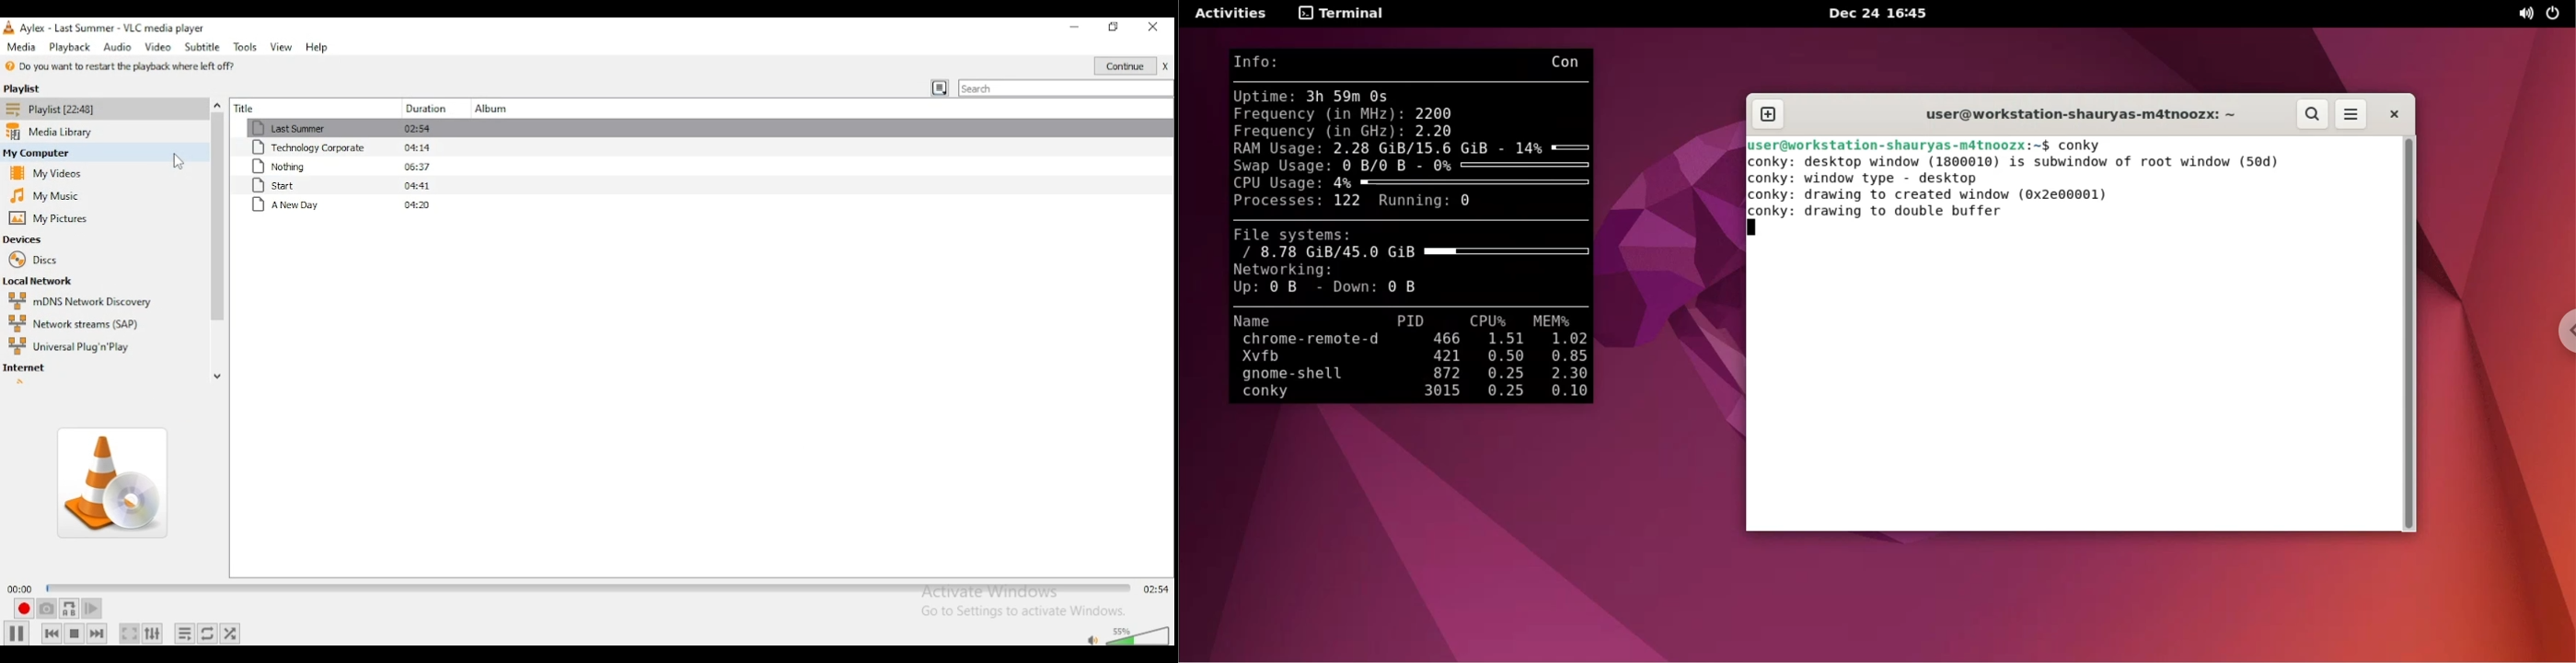 The height and width of the screenshot is (672, 2576). I want to click on playback, so click(68, 46).